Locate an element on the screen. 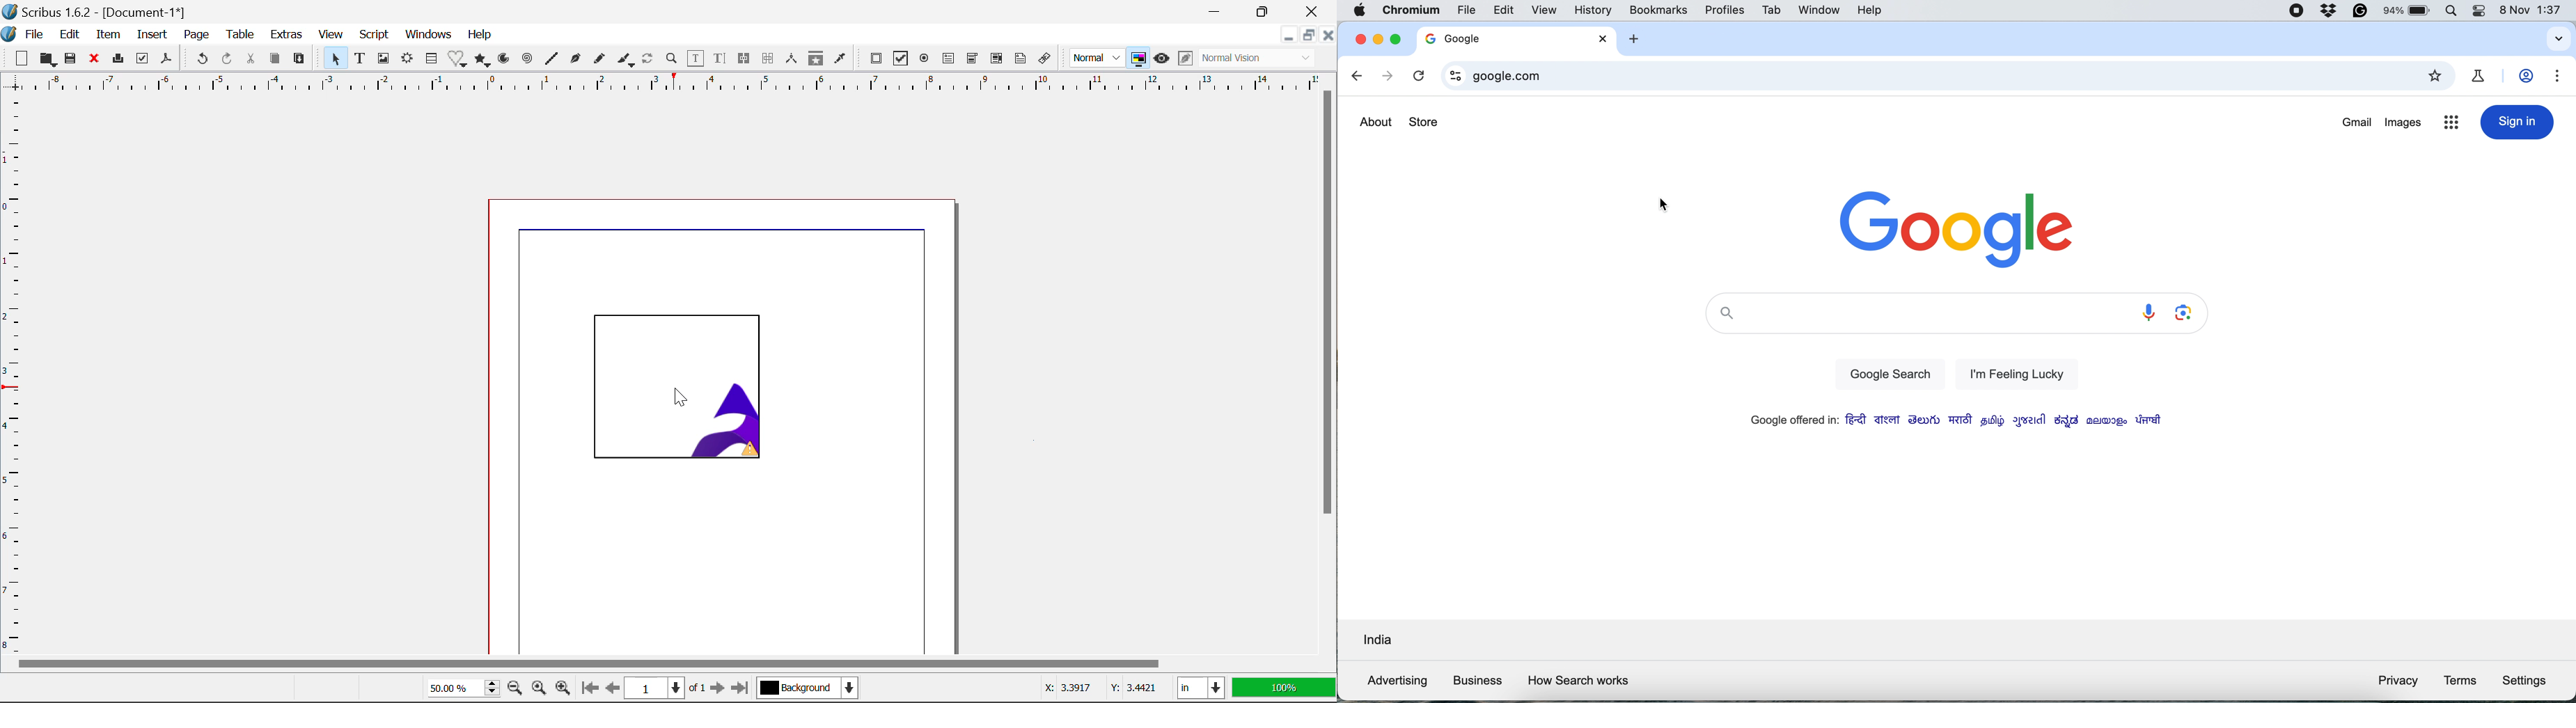 Image resolution: width=2576 pixels, height=728 pixels. Restore Down is located at coordinates (1288, 35).